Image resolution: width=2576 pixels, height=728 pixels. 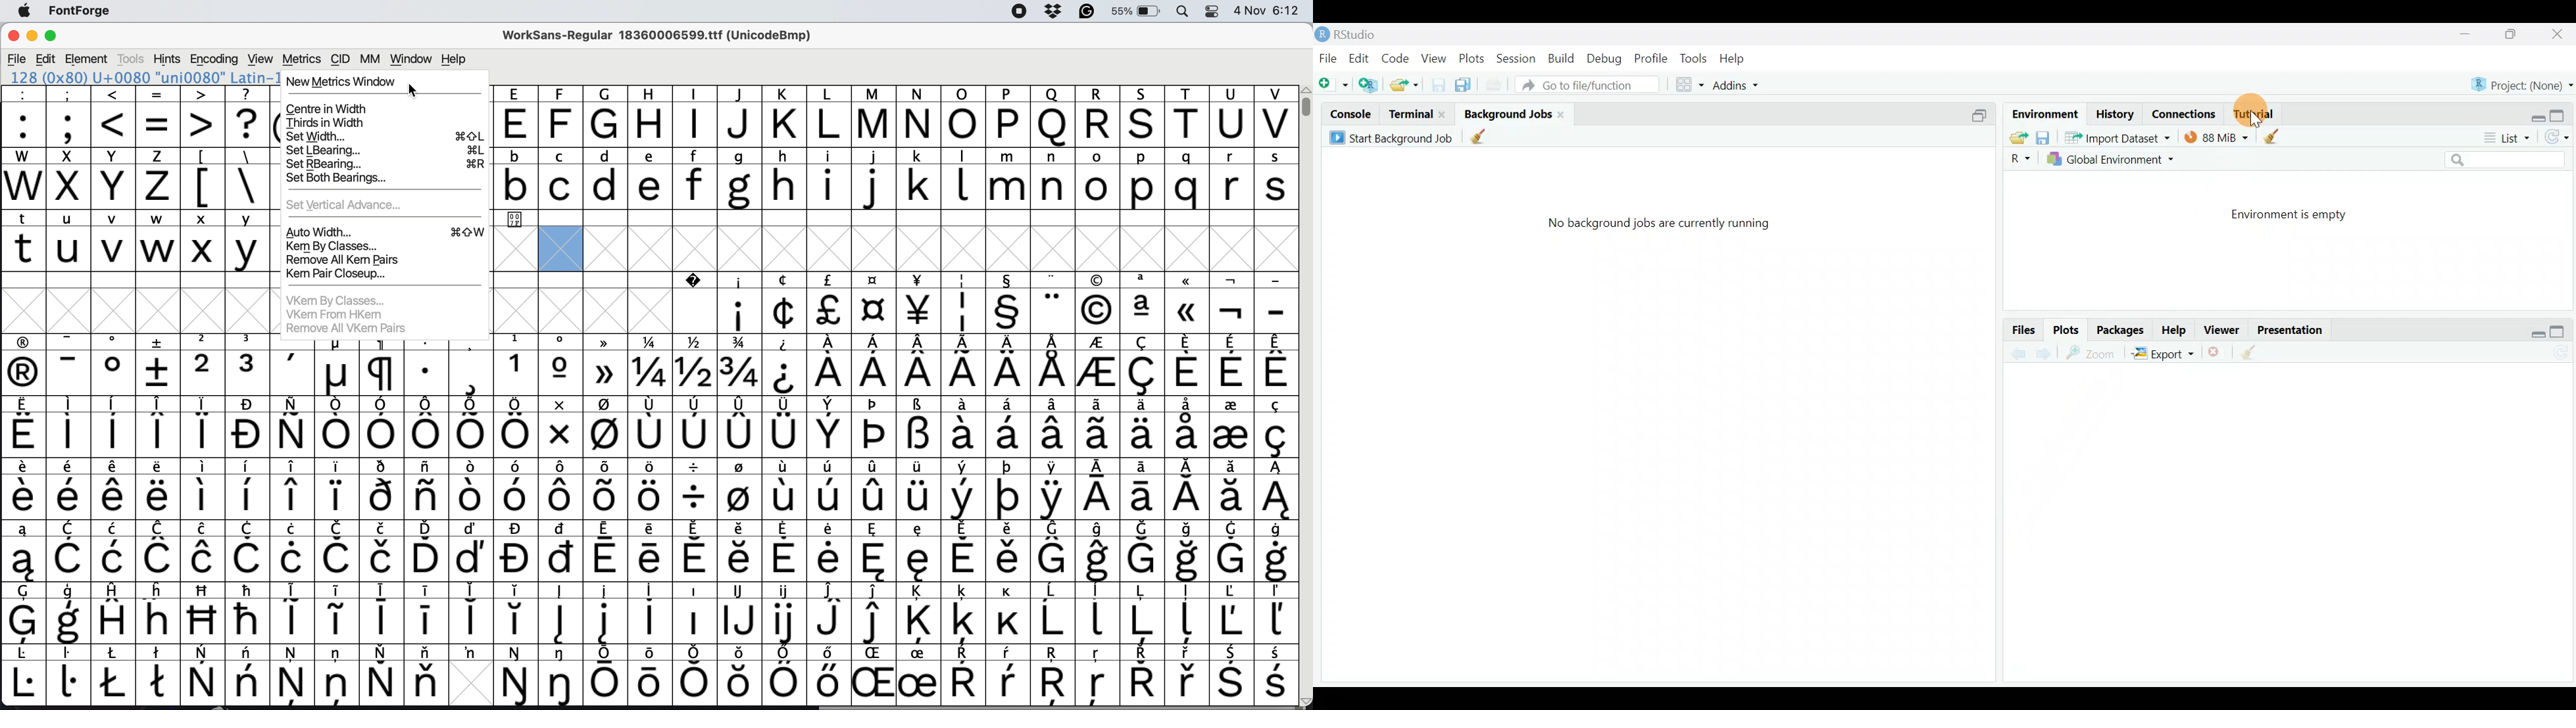 I want to click on Clear all plots, so click(x=2256, y=352).